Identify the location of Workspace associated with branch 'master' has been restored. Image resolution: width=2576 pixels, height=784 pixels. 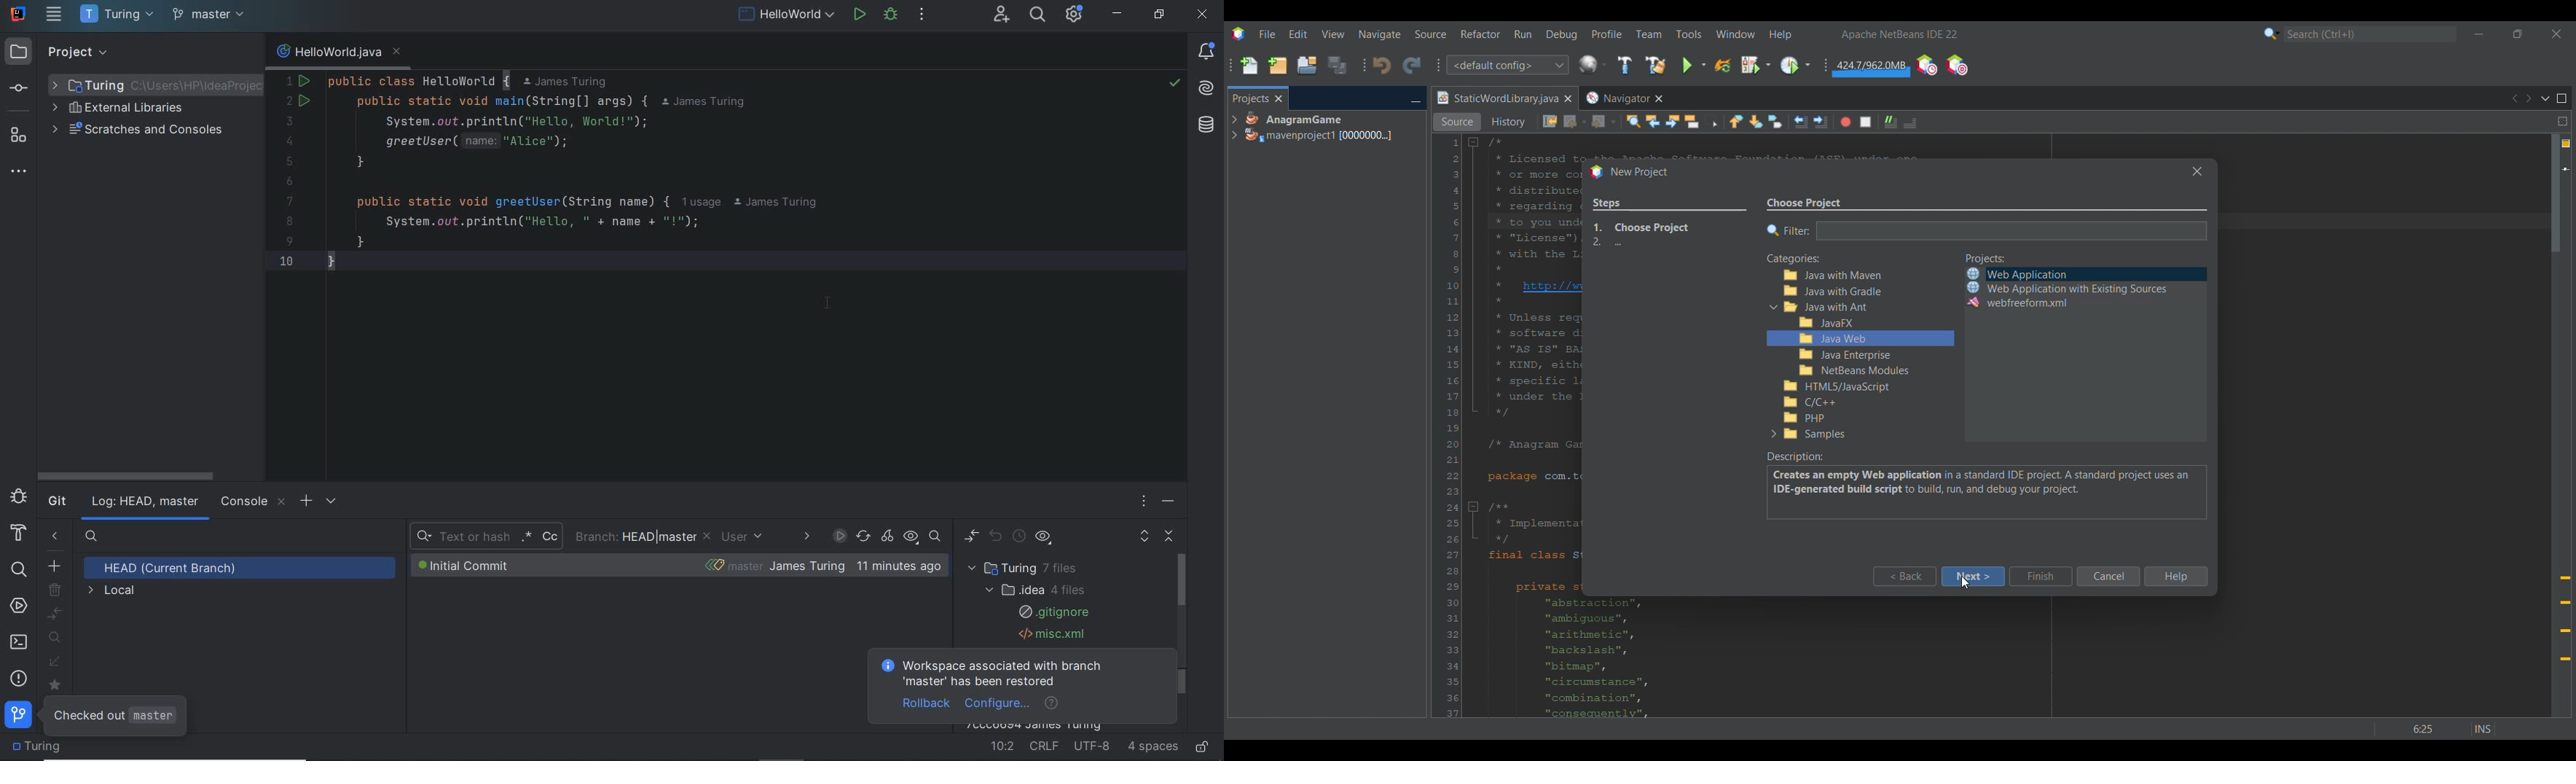
(1001, 671).